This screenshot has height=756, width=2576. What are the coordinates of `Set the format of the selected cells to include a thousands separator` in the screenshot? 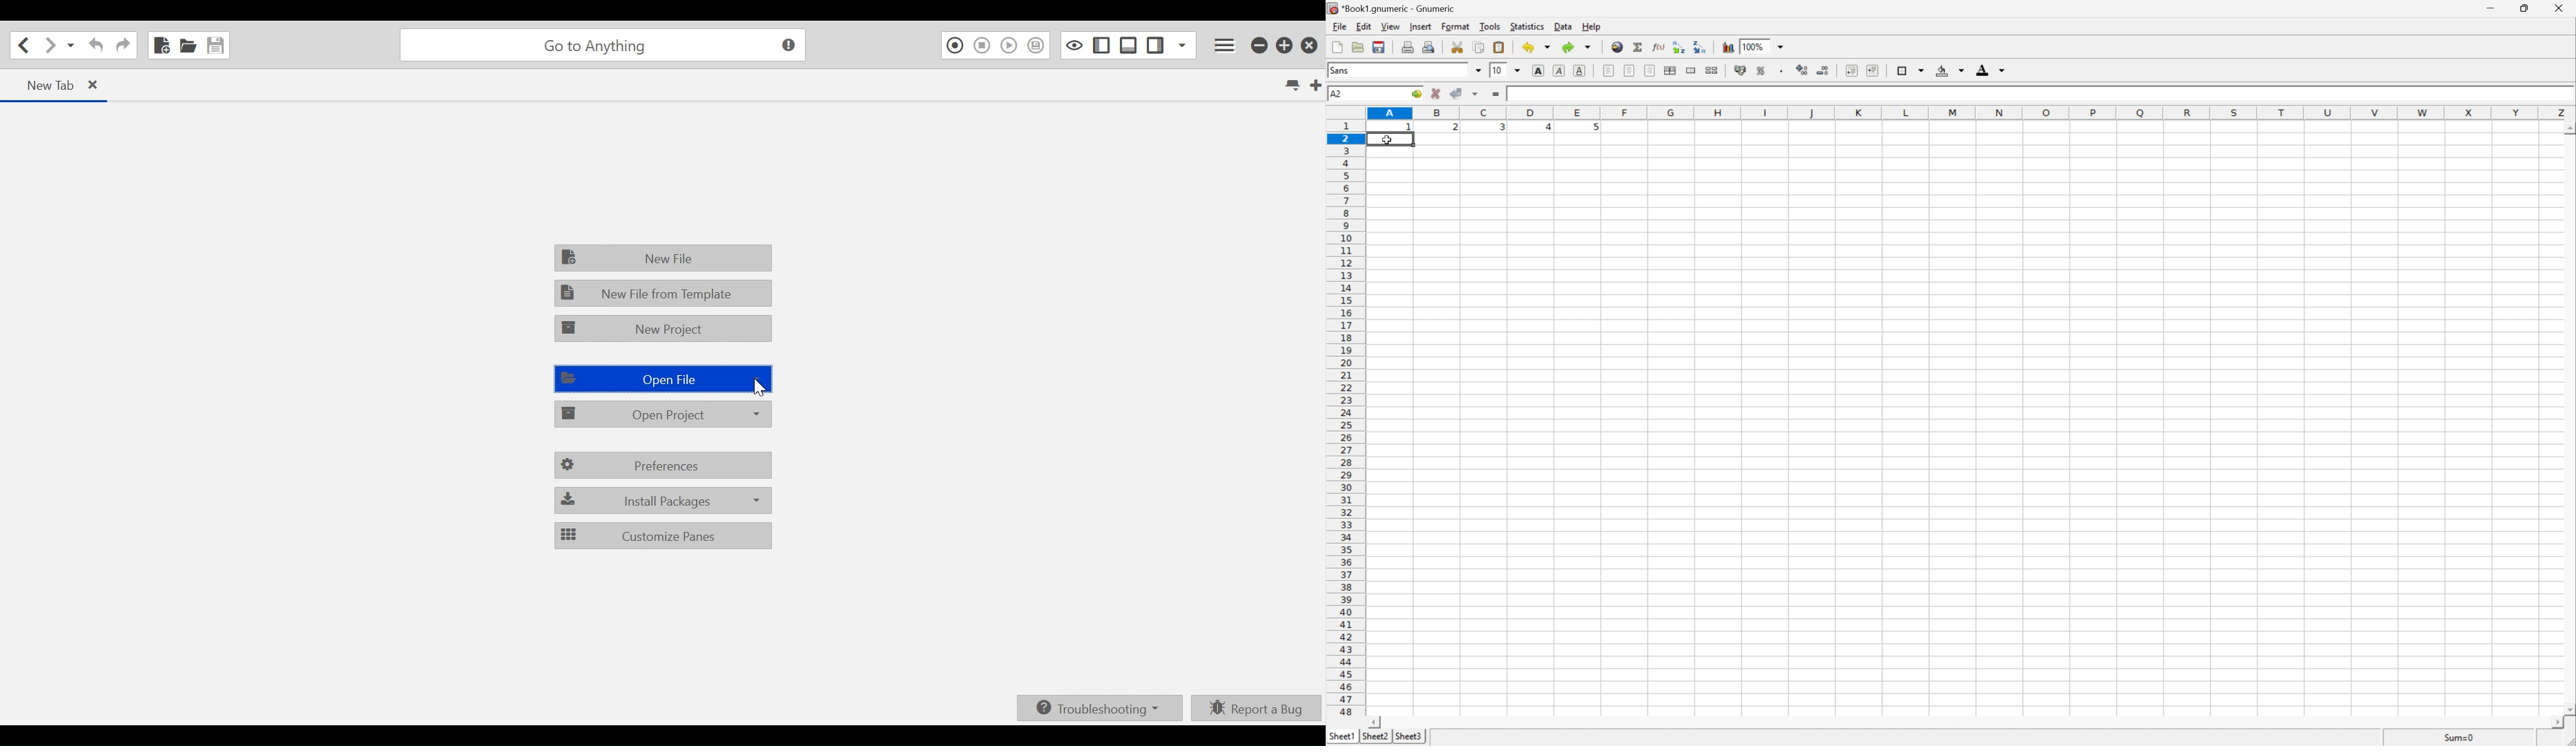 It's located at (1782, 71).